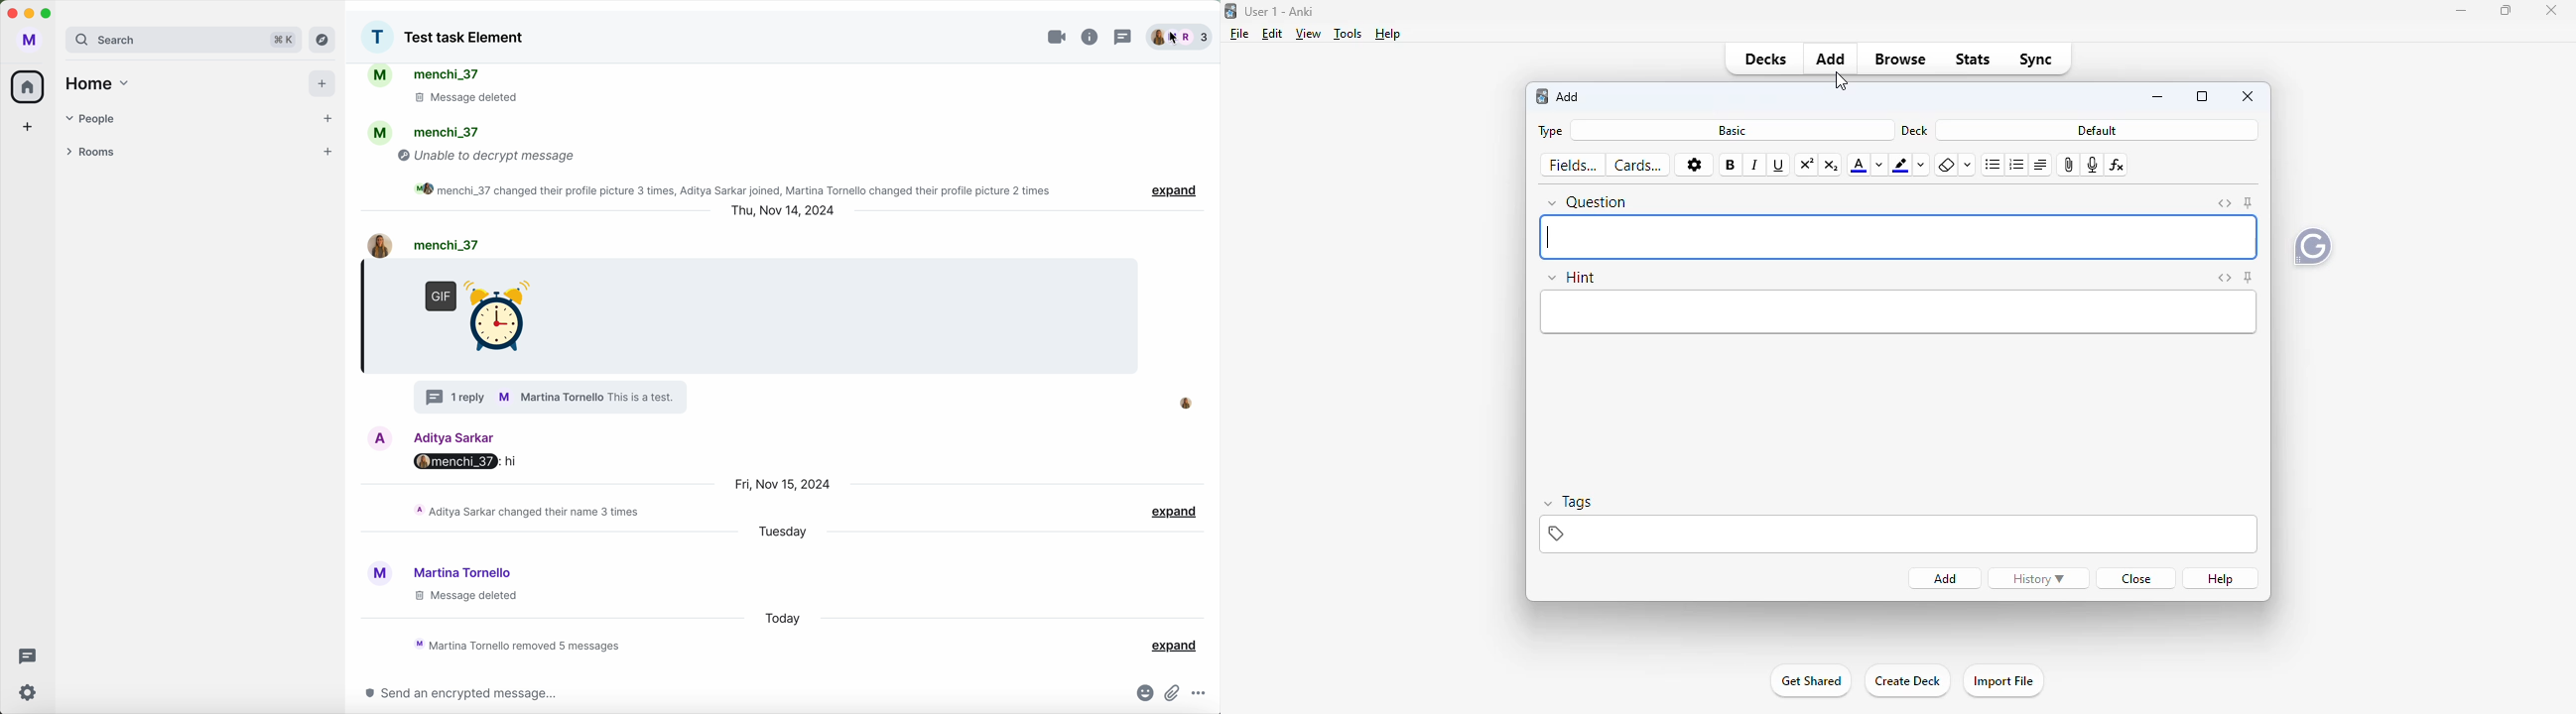 The image size is (2576, 728). What do you see at coordinates (2138, 579) in the screenshot?
I see `close` at bounding box center [2138, 579].